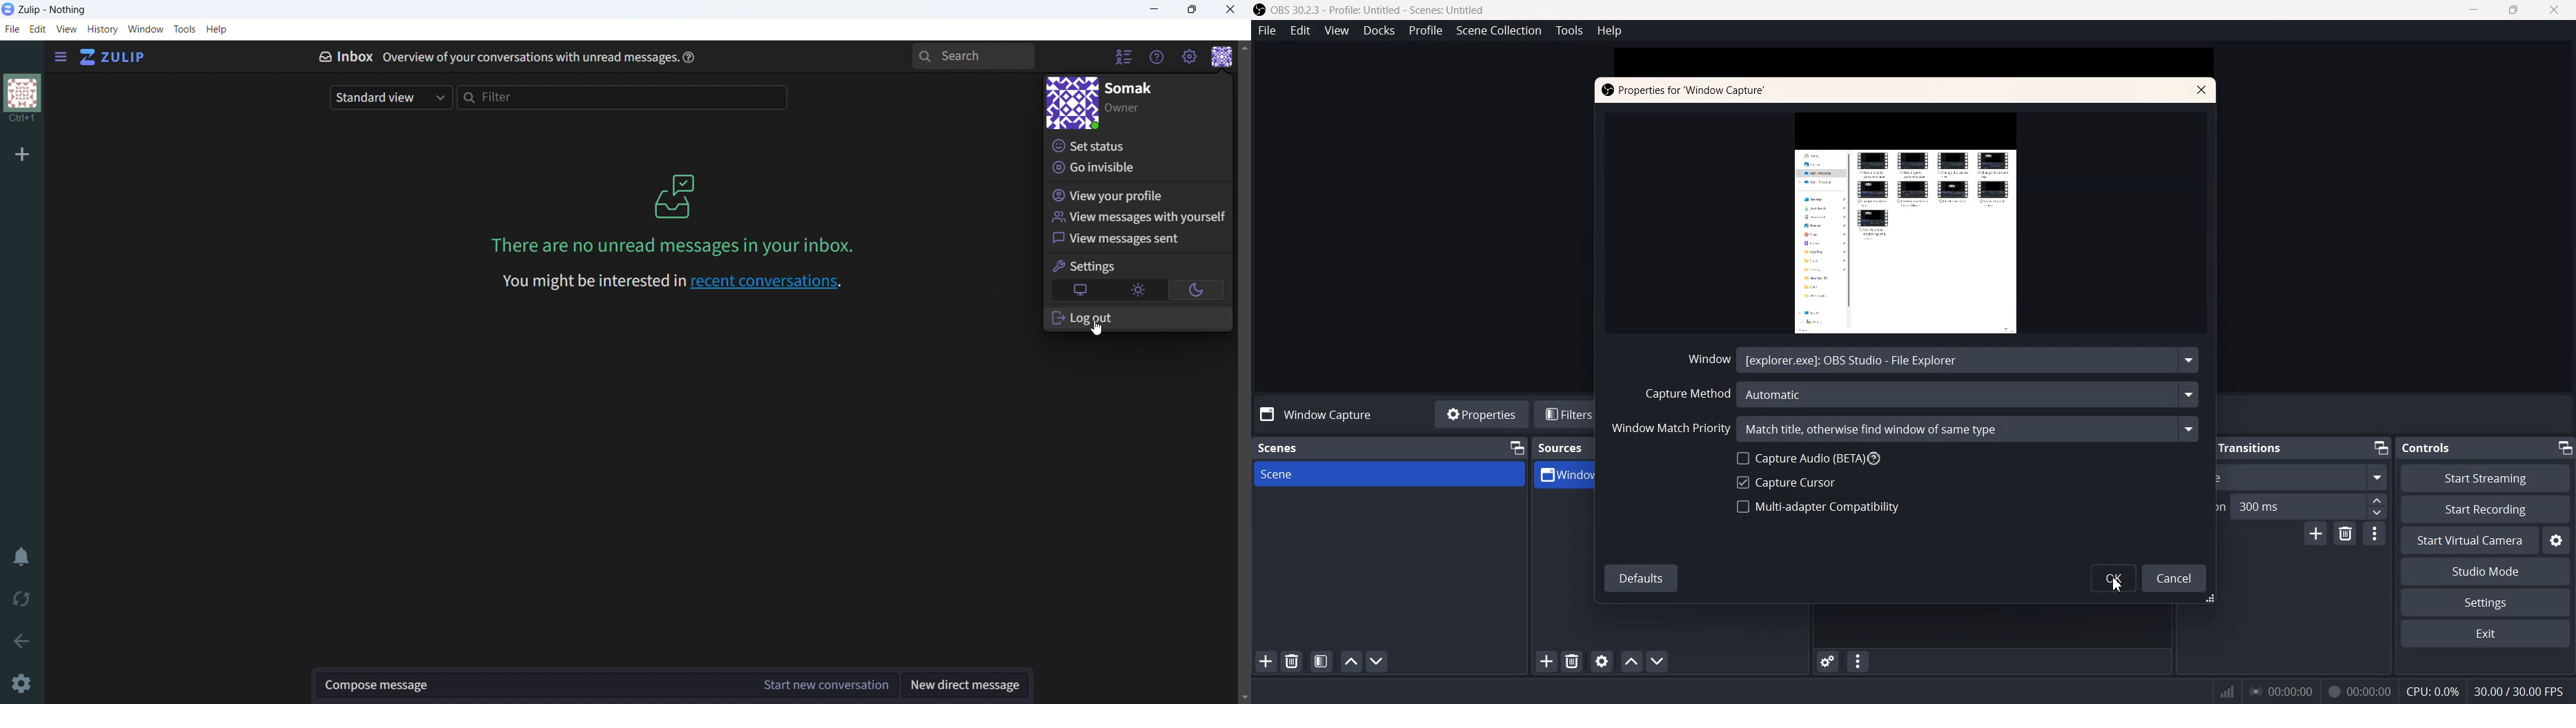  Describe the element at coordinates (669, 214) in the screenshot. I see `on screen message` at that location.